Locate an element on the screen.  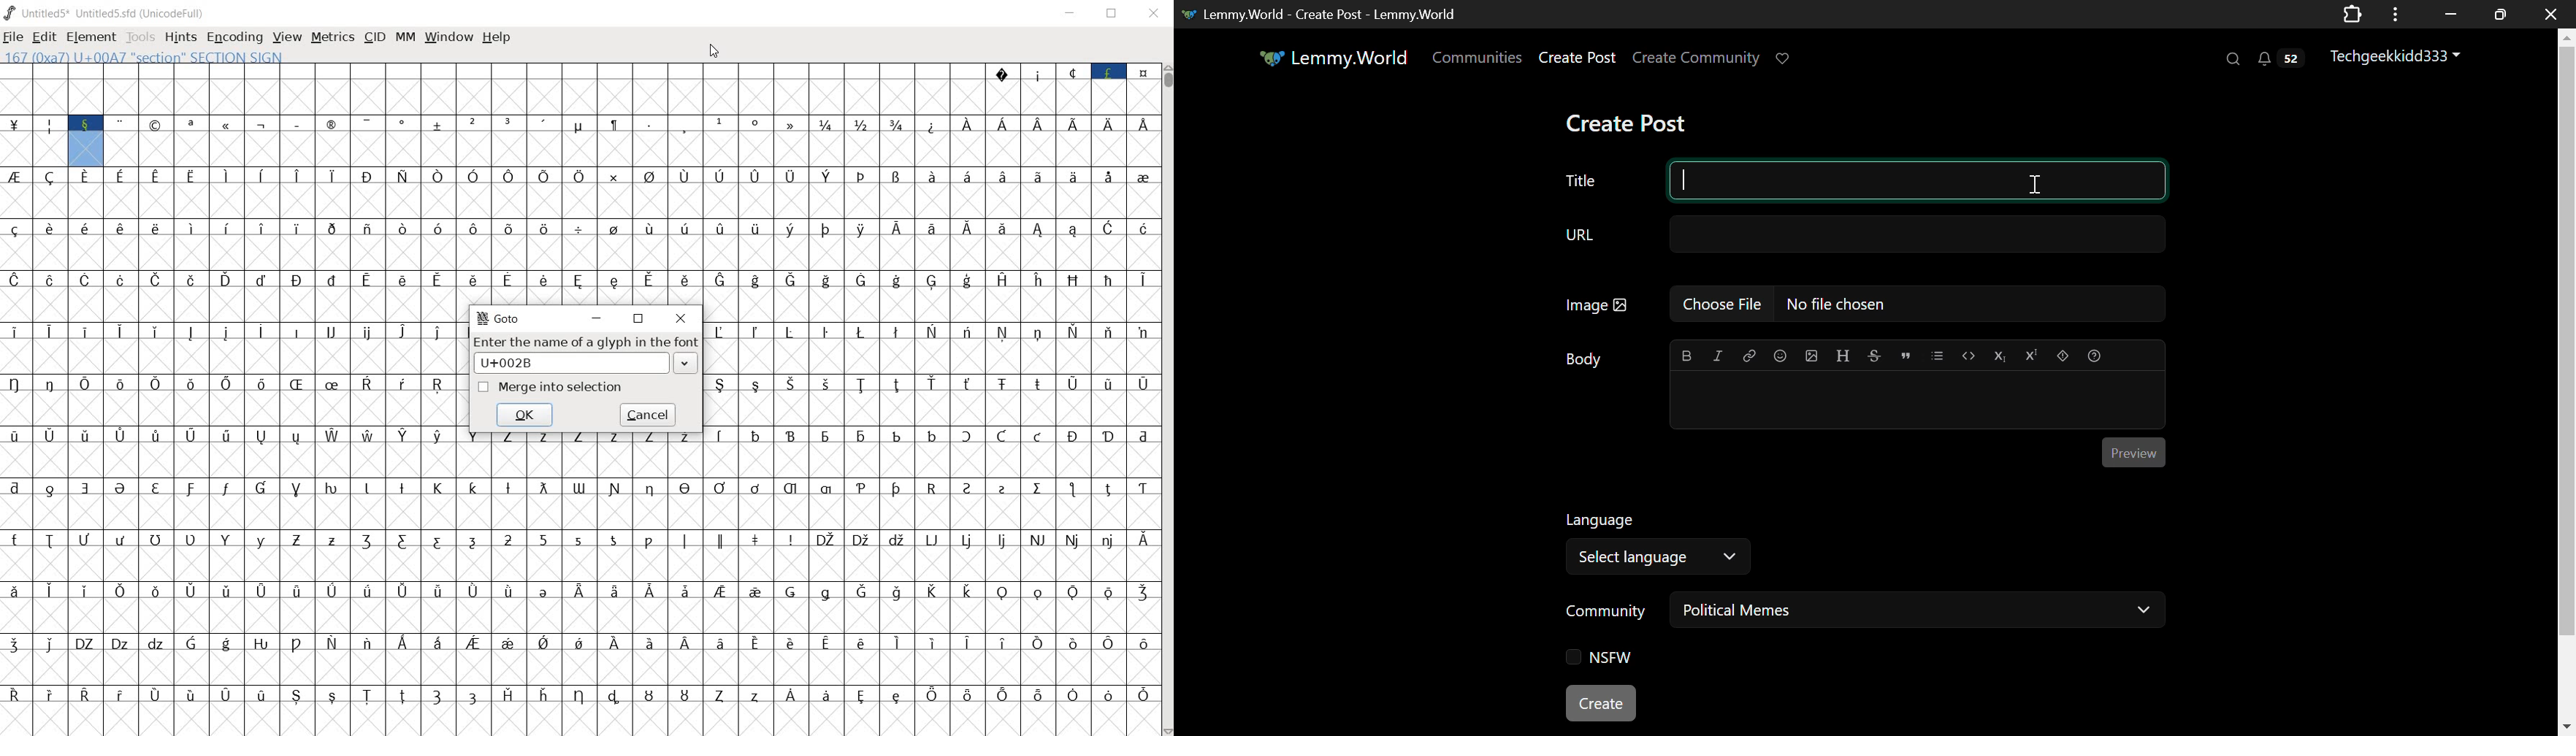
Enter the name of a glyph in the font is located at coordinates (588, 354).